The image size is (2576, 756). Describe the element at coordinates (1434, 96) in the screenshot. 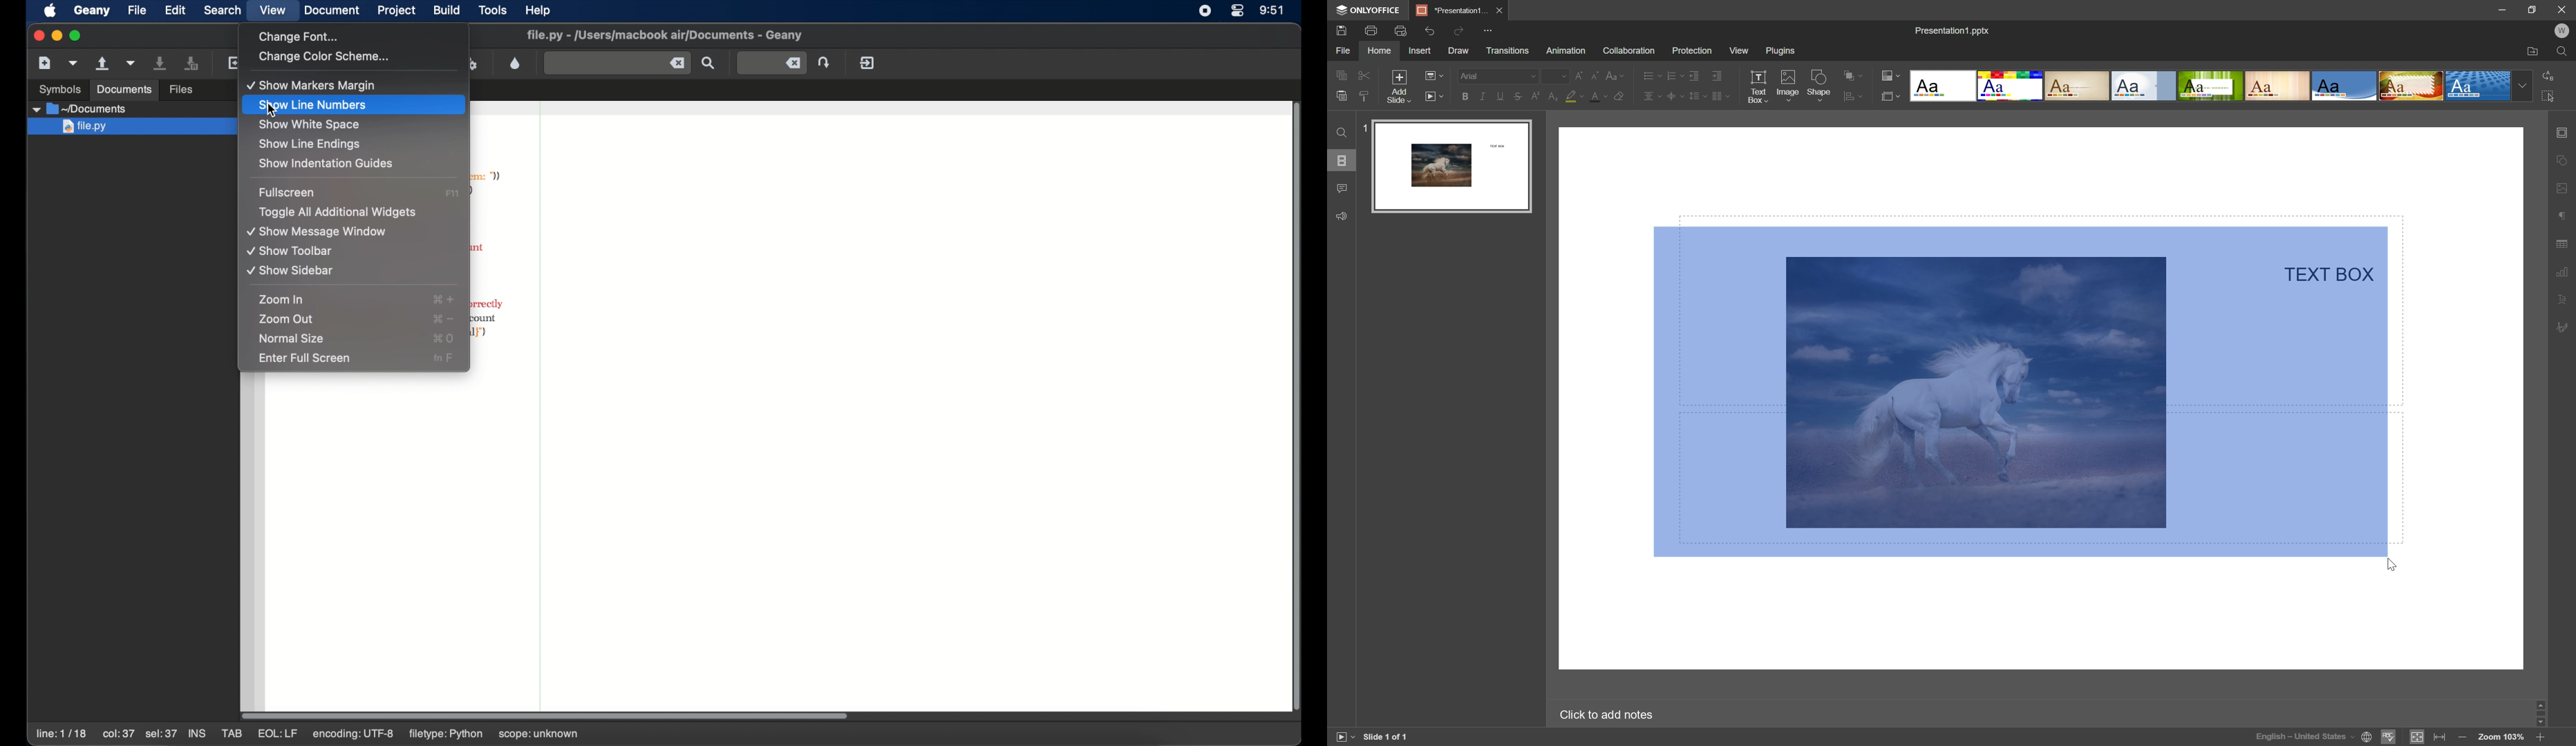

I see `start slideshow` at that location.